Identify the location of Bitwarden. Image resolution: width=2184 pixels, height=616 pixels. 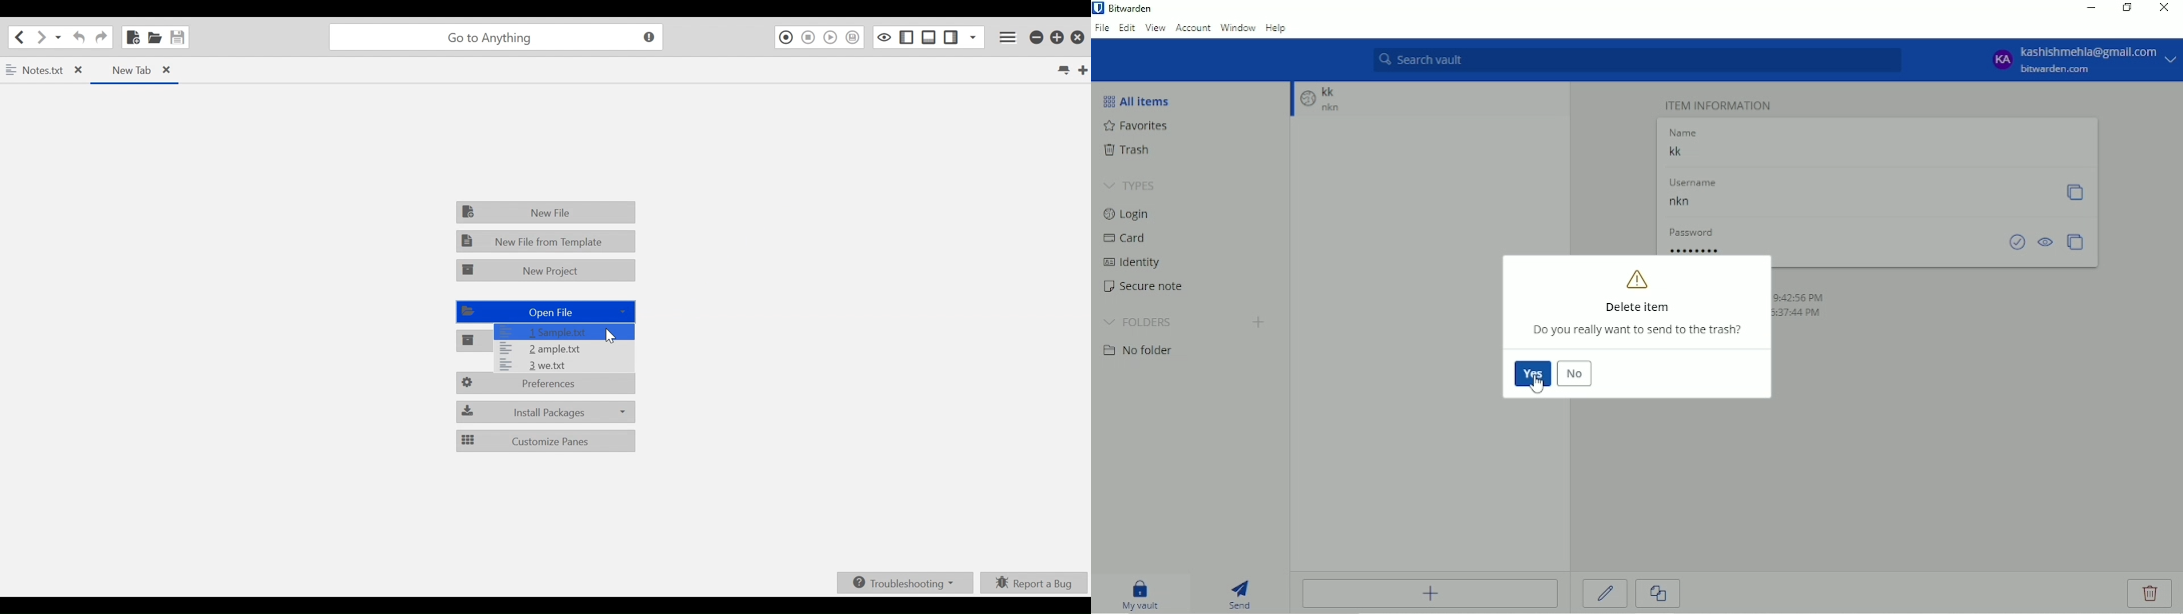
(1133, 9).